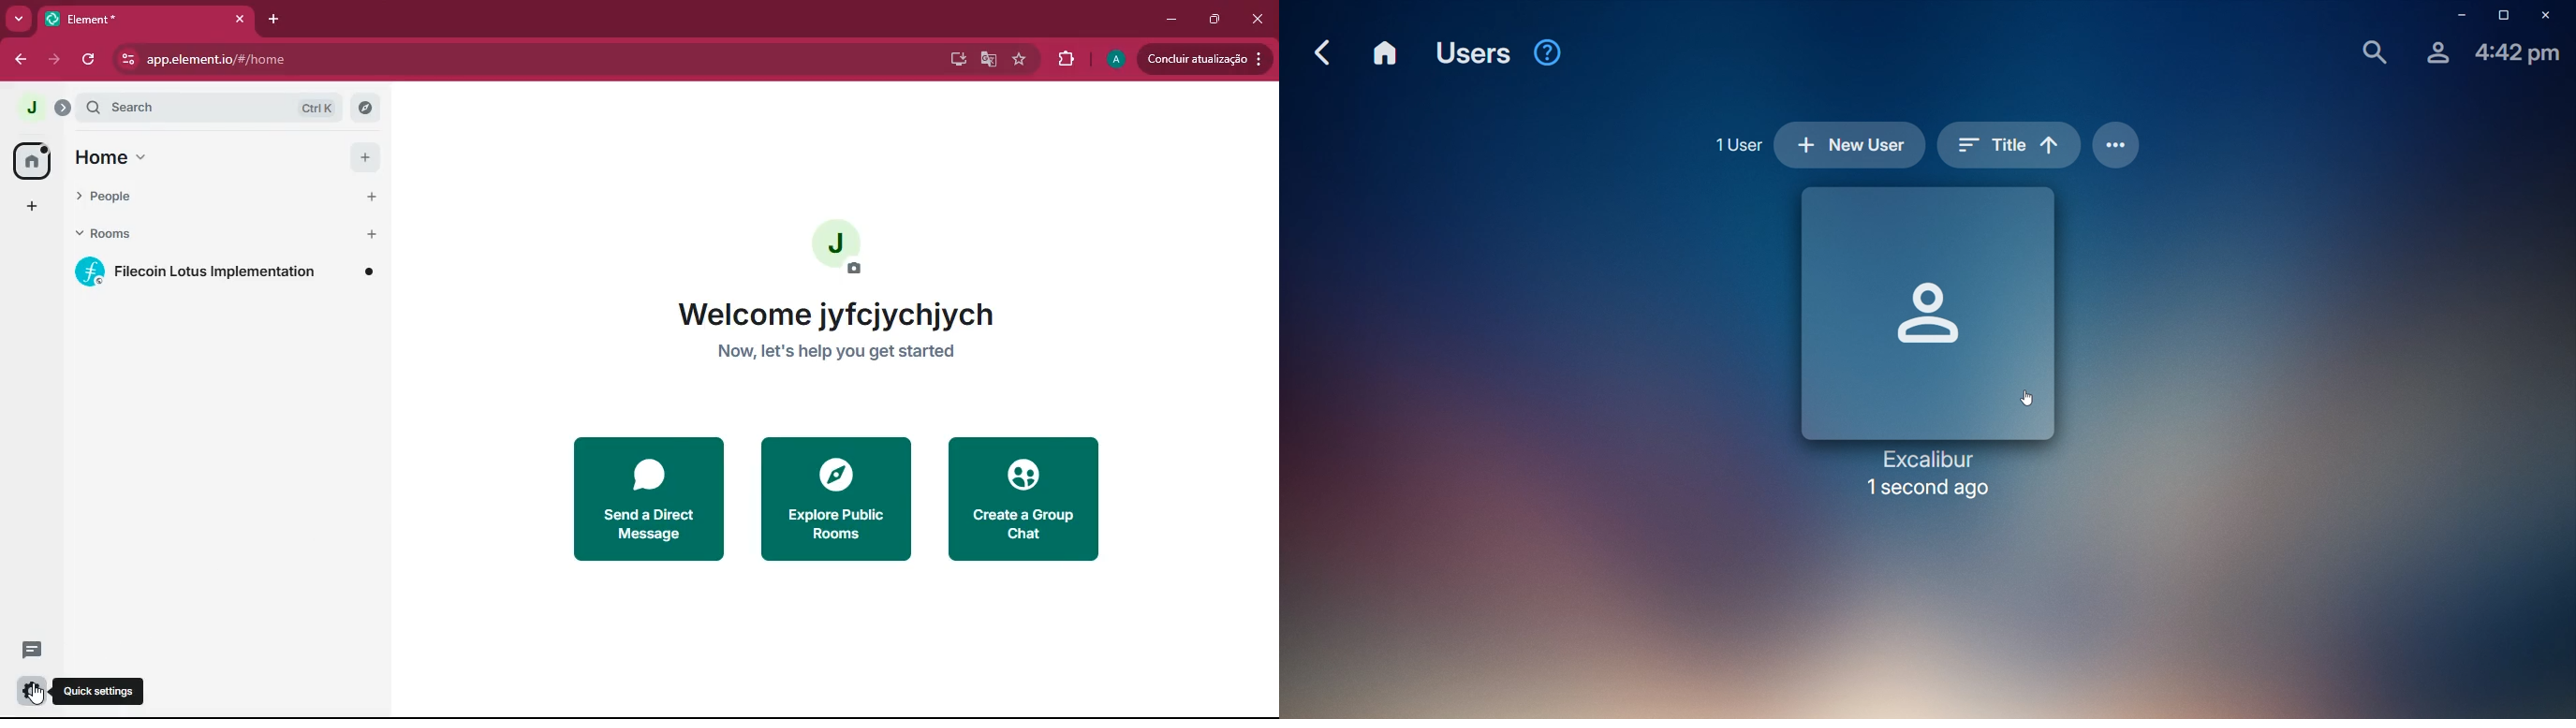 The image size is (2576, 728). What do you see at coordinates (242, 19) in the screenshot?
I see `close` at bounding box center [242, 19].